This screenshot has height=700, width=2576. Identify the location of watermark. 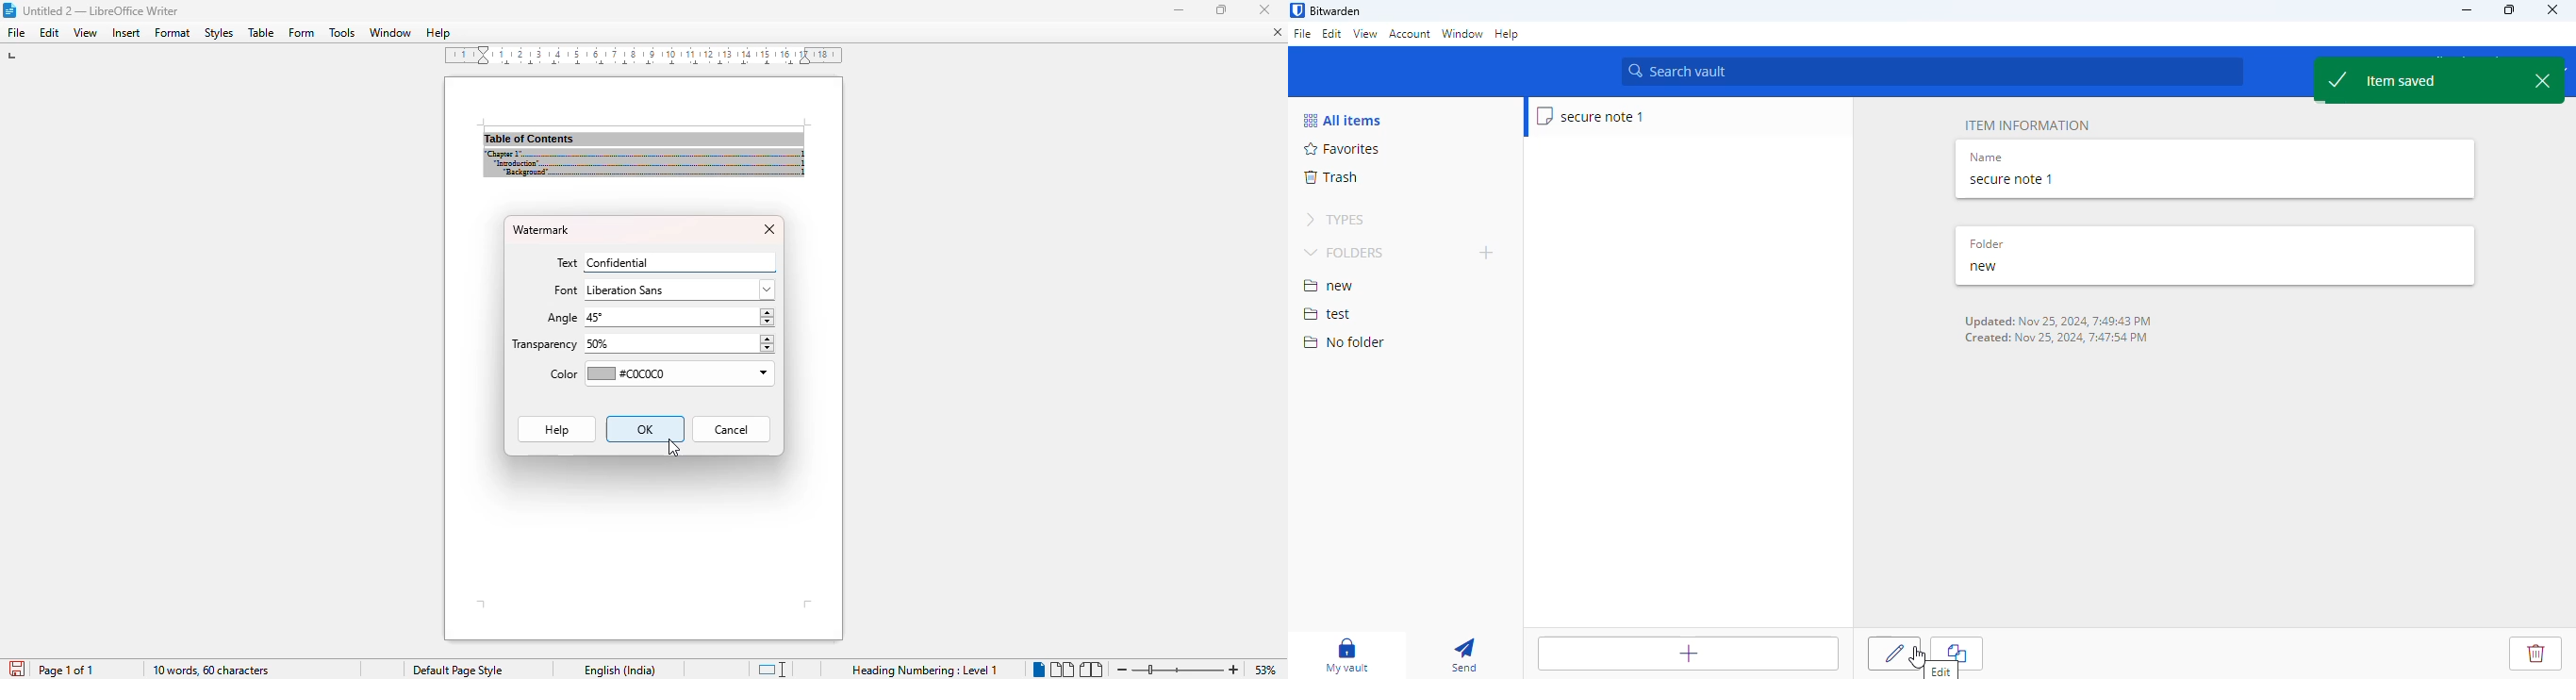
(541, 229).